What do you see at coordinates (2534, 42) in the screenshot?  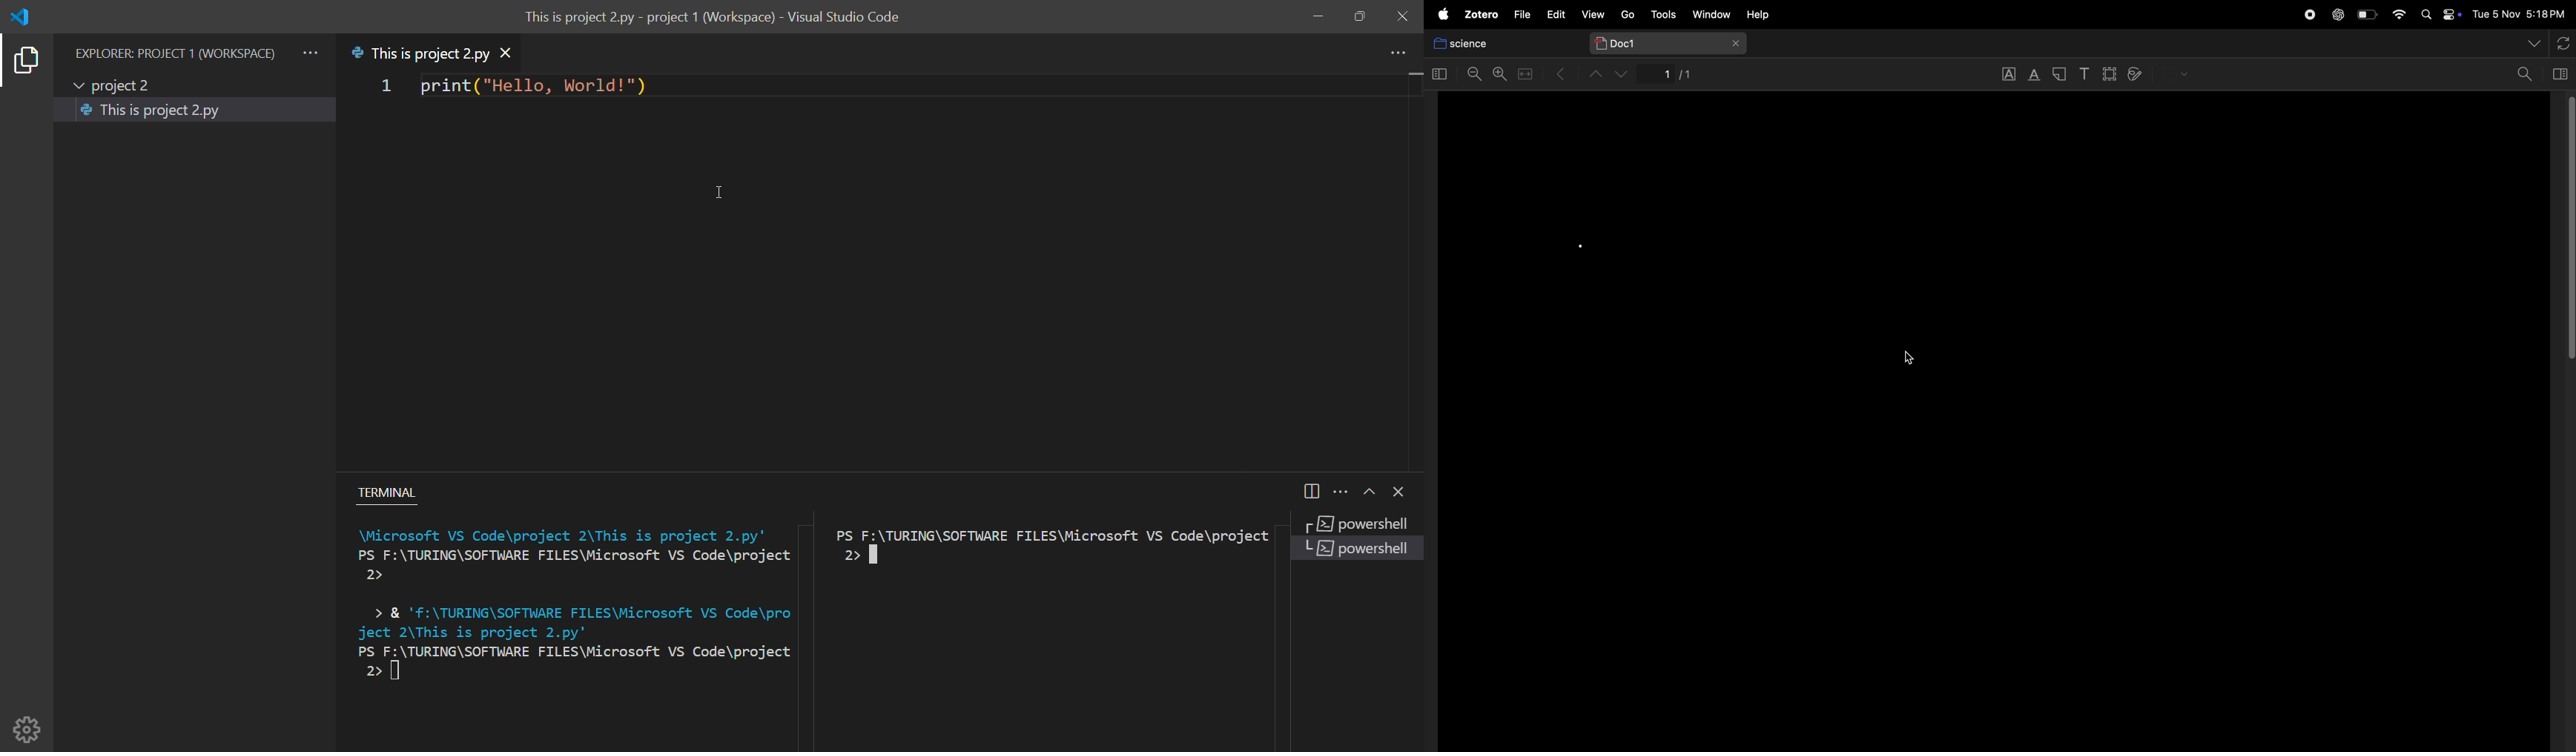 I see `drop down` at bounding box center [2534, 42].